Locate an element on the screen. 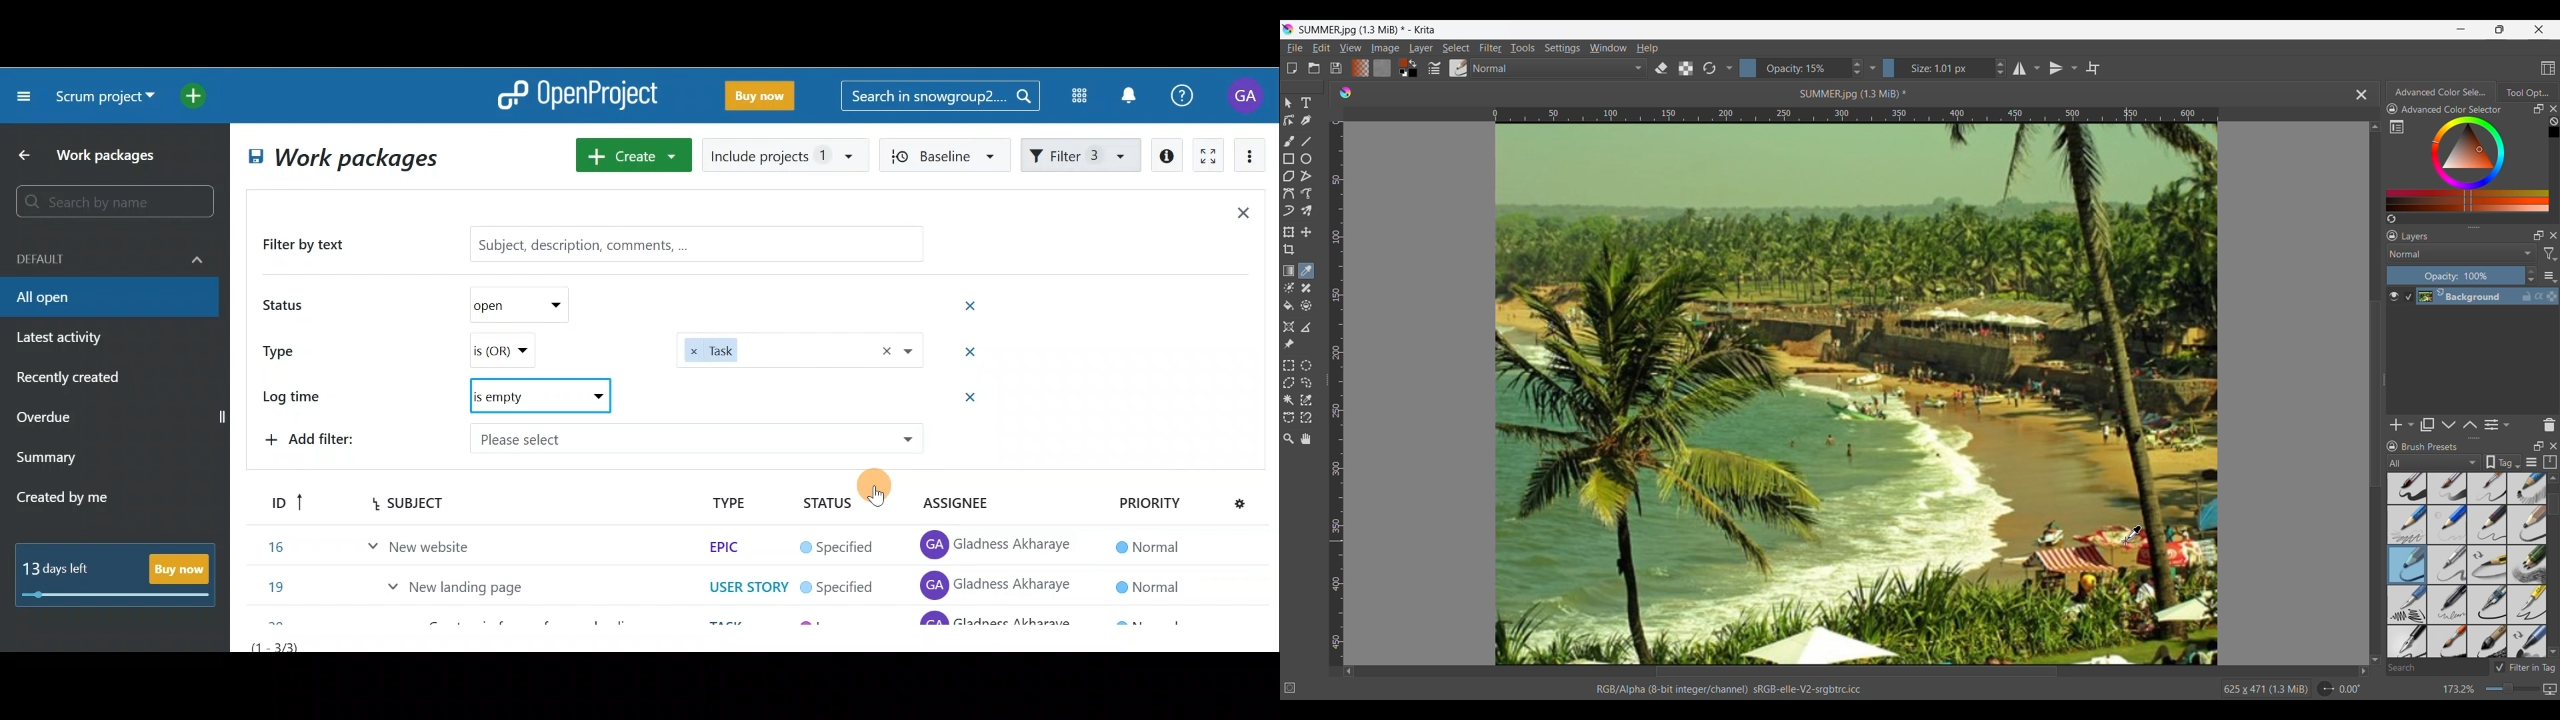 The image size is (2576, 728). Project name is located at coordinates (102, 98).